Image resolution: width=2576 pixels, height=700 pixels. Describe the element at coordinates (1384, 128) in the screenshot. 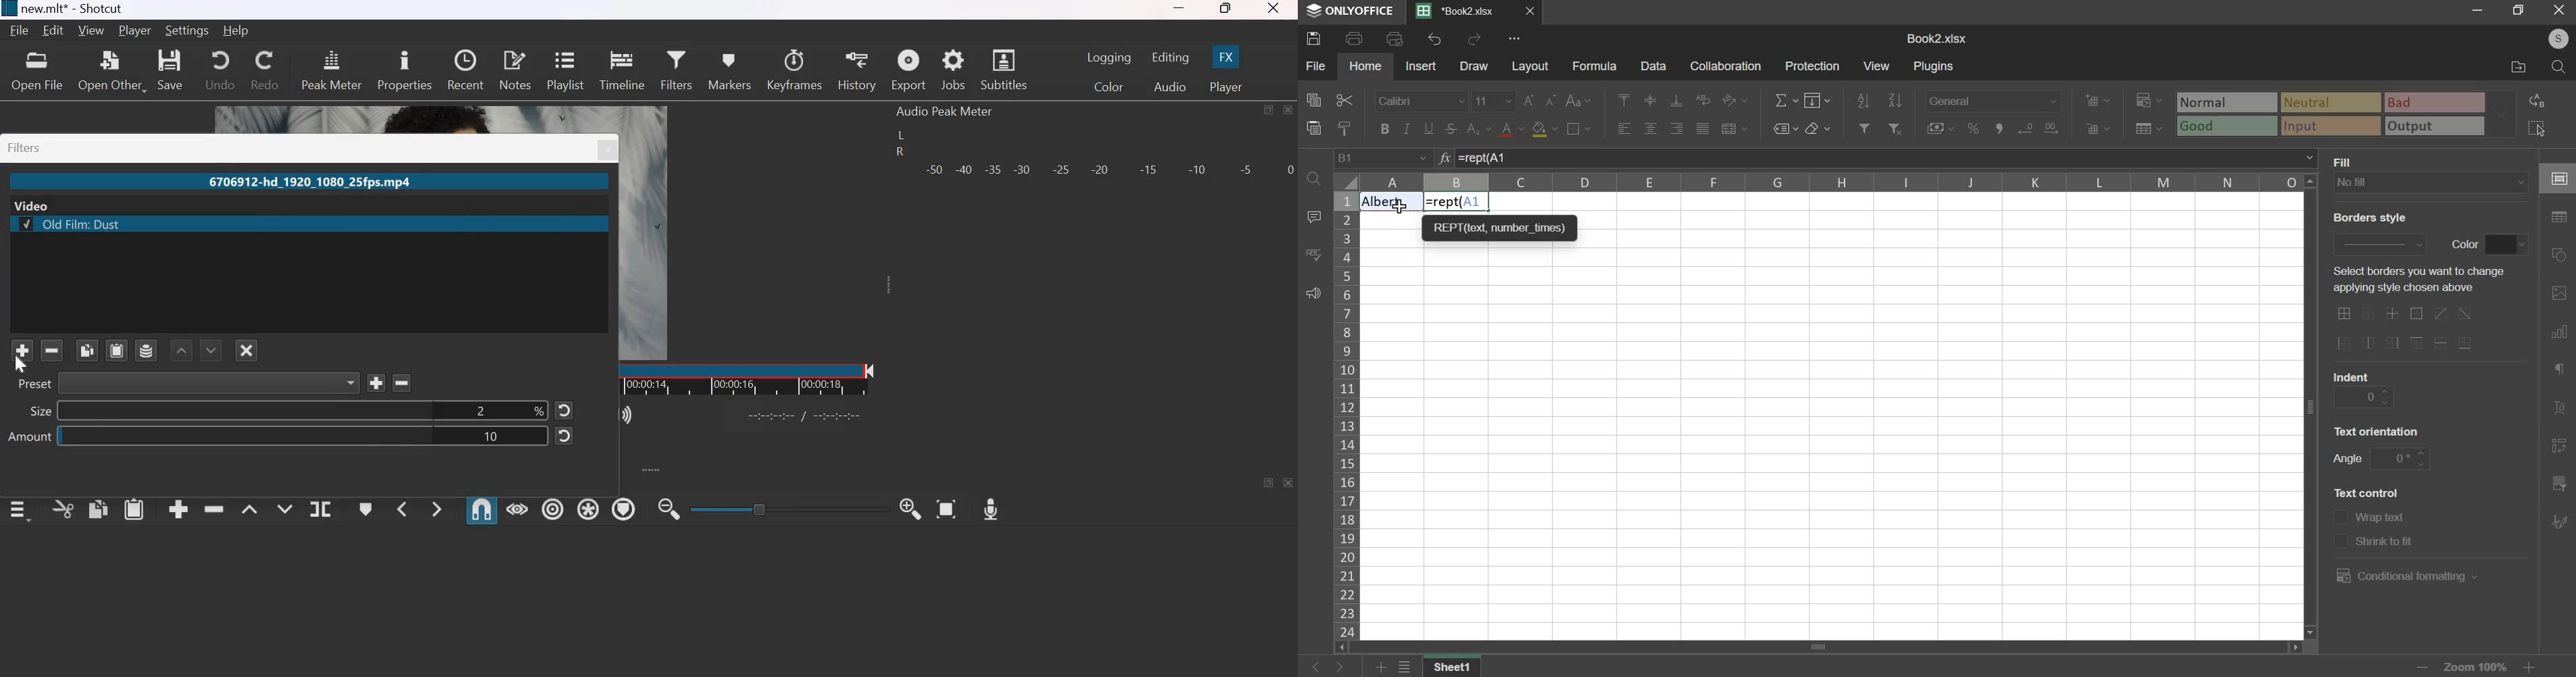

I see `bold` at that location.